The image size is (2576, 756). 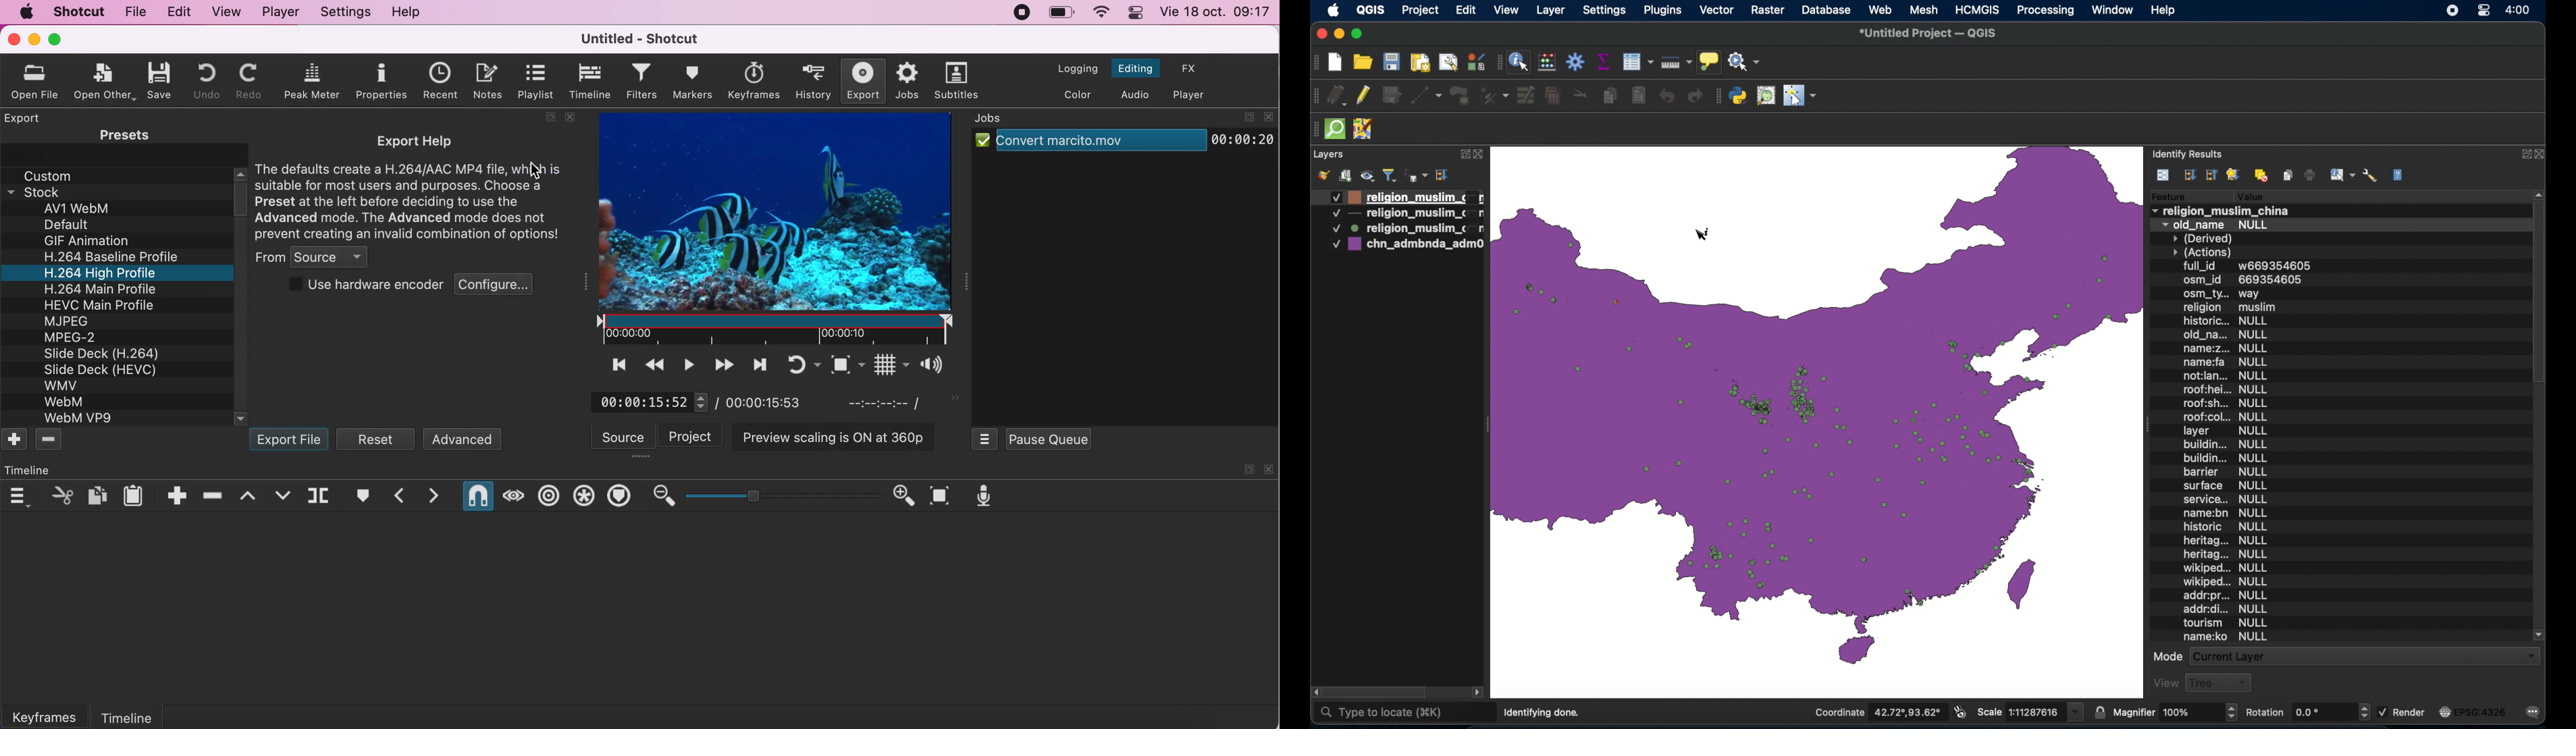 I want to click on H 264 Main Profile, so click(x=97, y=287).